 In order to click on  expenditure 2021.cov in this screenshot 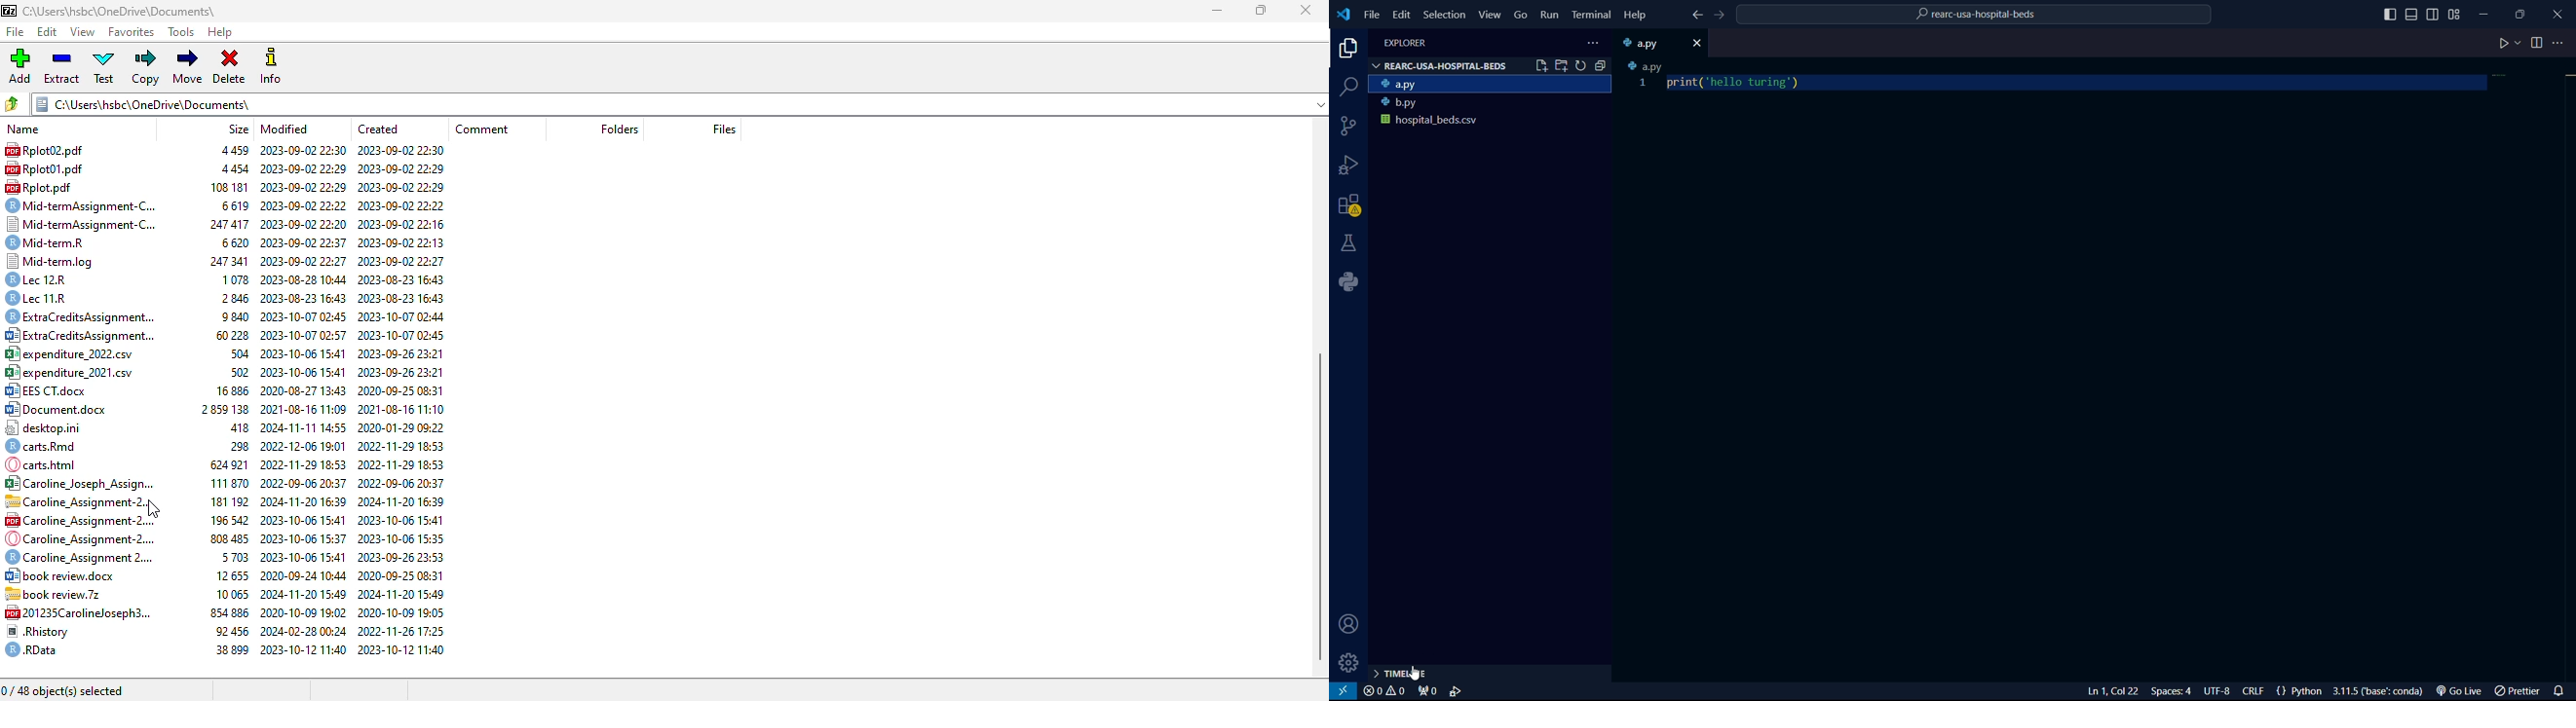, I will do `click(73, 373)`.